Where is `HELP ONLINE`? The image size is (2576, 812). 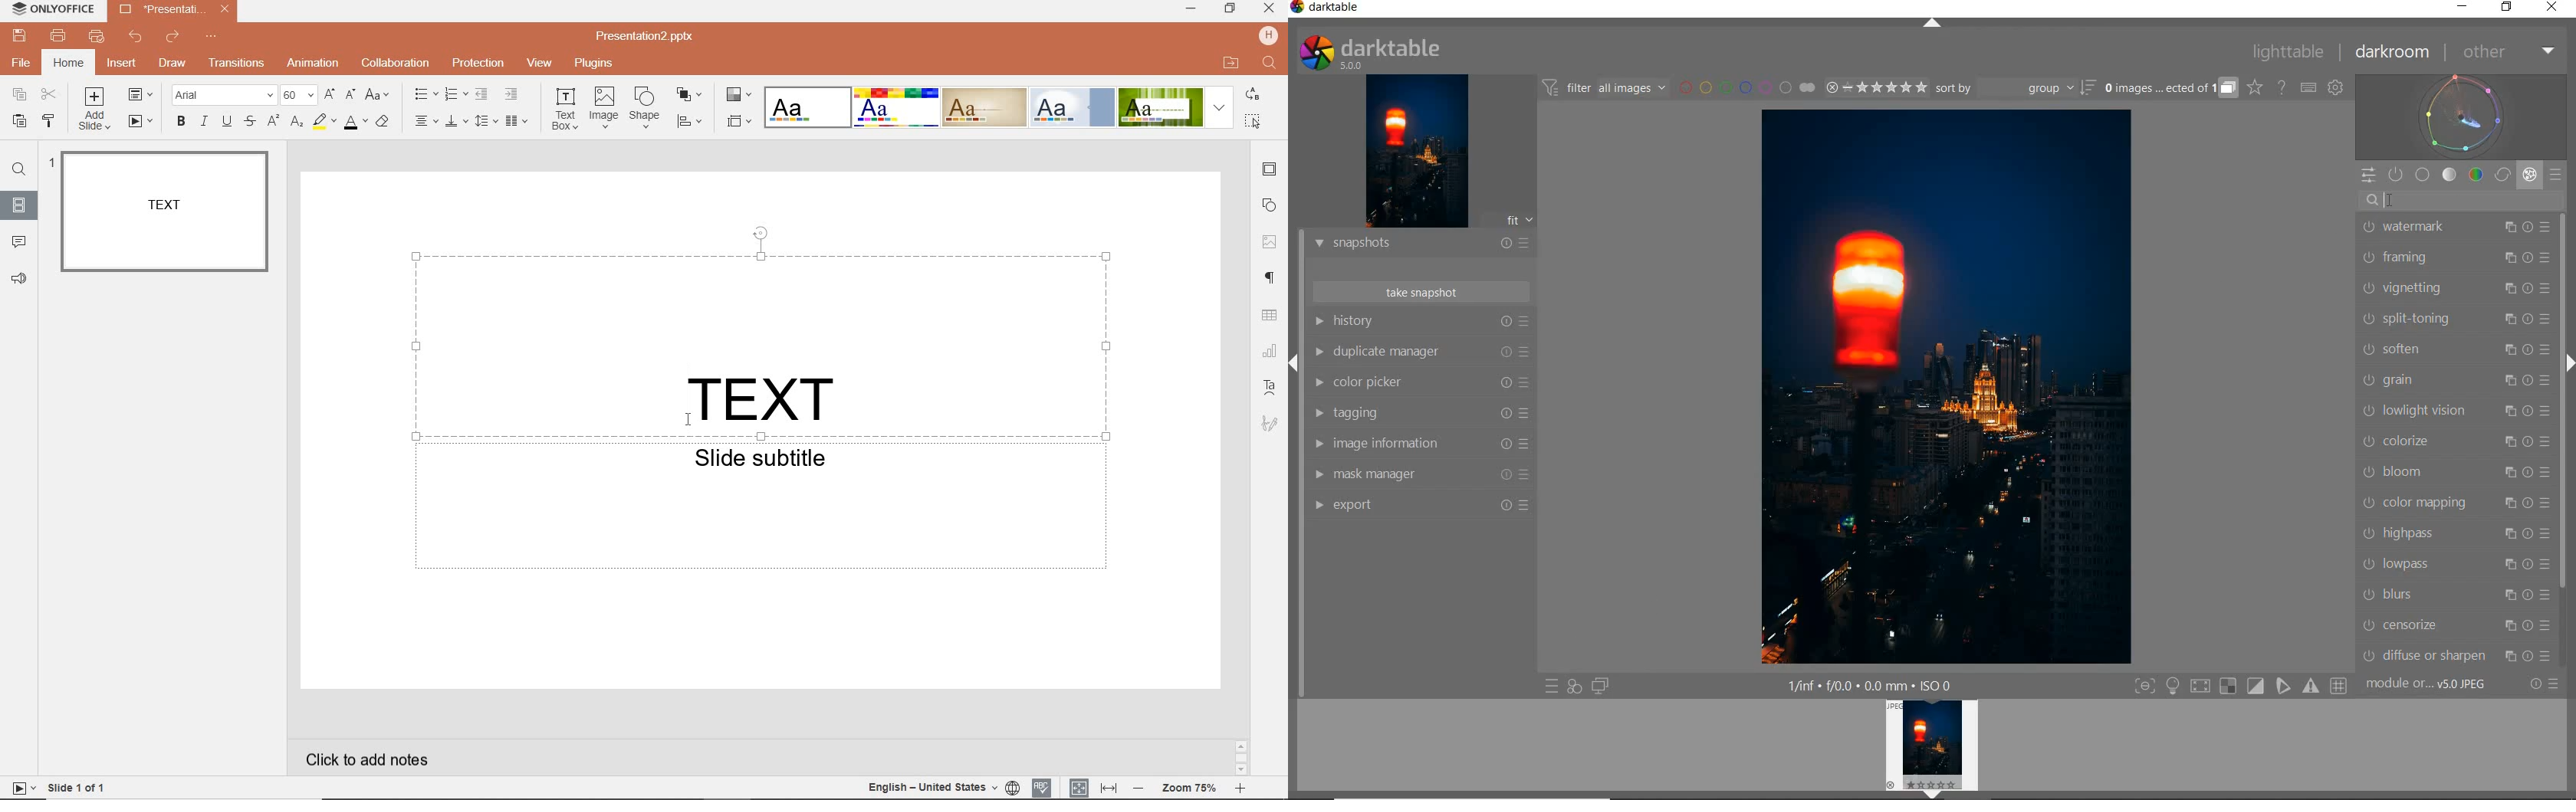 HELP ONLINE is located at coordinates (2281, 87).